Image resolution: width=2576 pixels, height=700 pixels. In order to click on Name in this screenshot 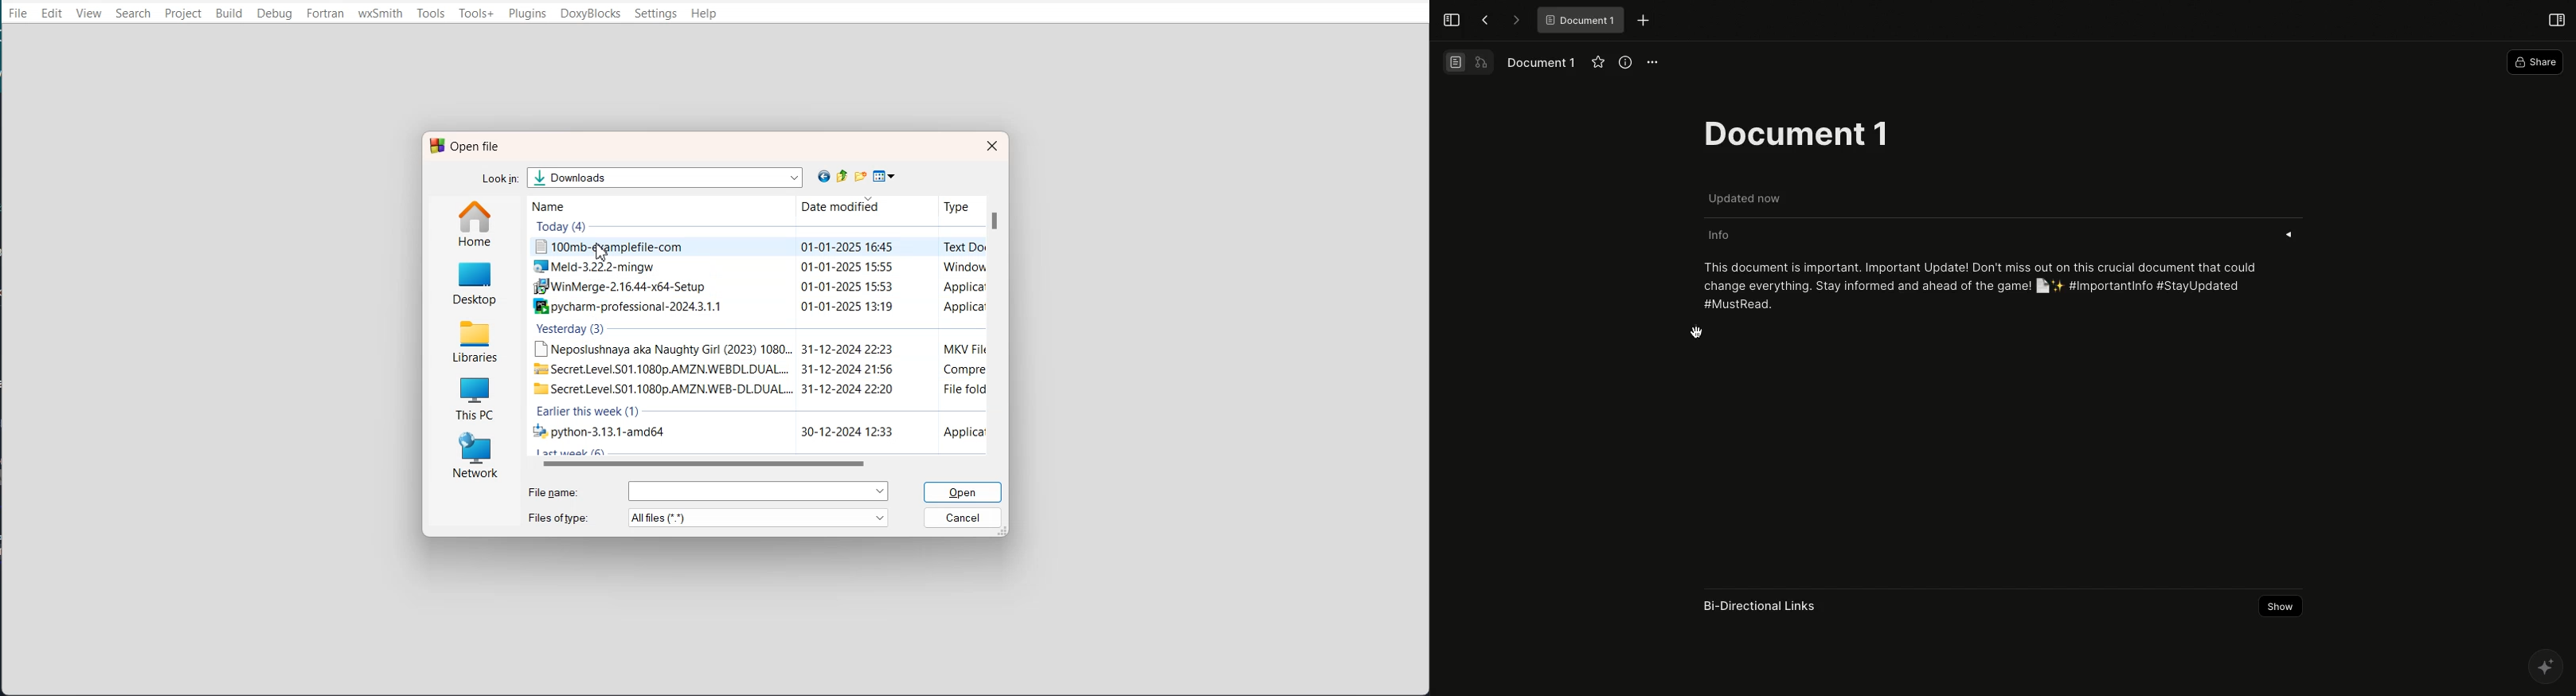, I will do `click(569, 205)`.